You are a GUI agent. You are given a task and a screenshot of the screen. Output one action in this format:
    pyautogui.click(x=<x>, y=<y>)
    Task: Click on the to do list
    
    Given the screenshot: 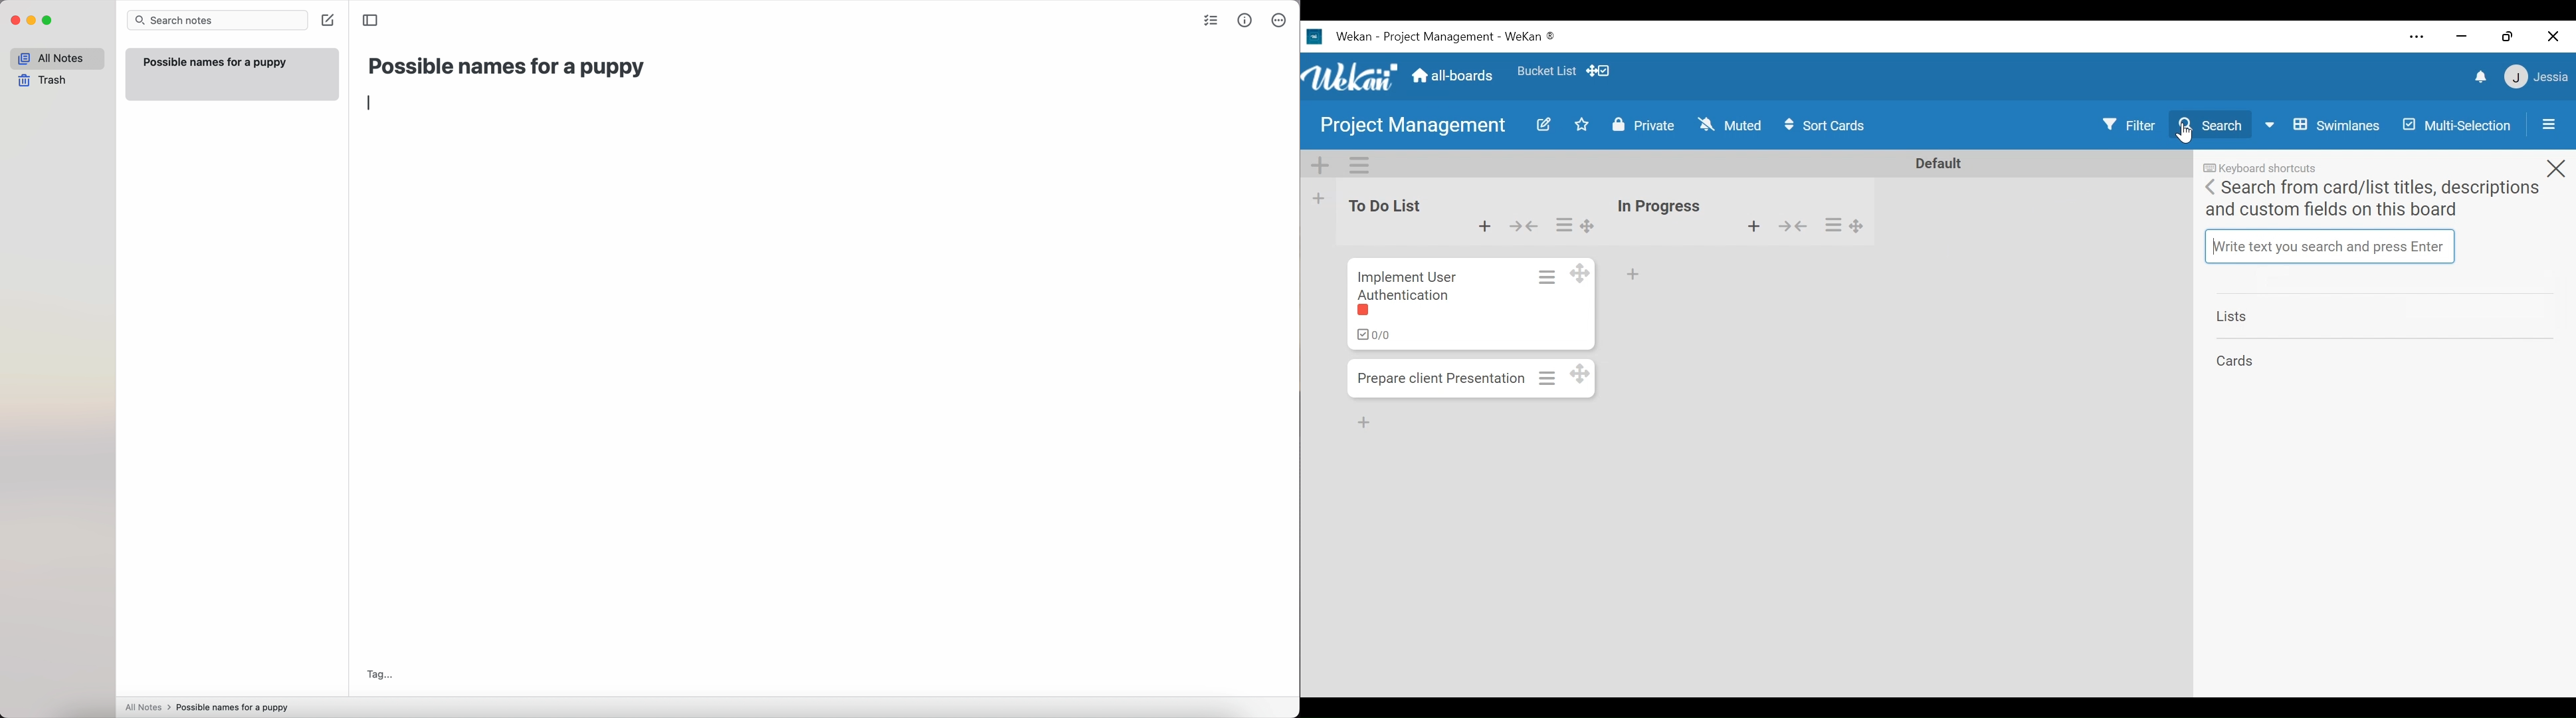 What is the action you would take?
    pyautogui.click(x=1391, y=199)
    